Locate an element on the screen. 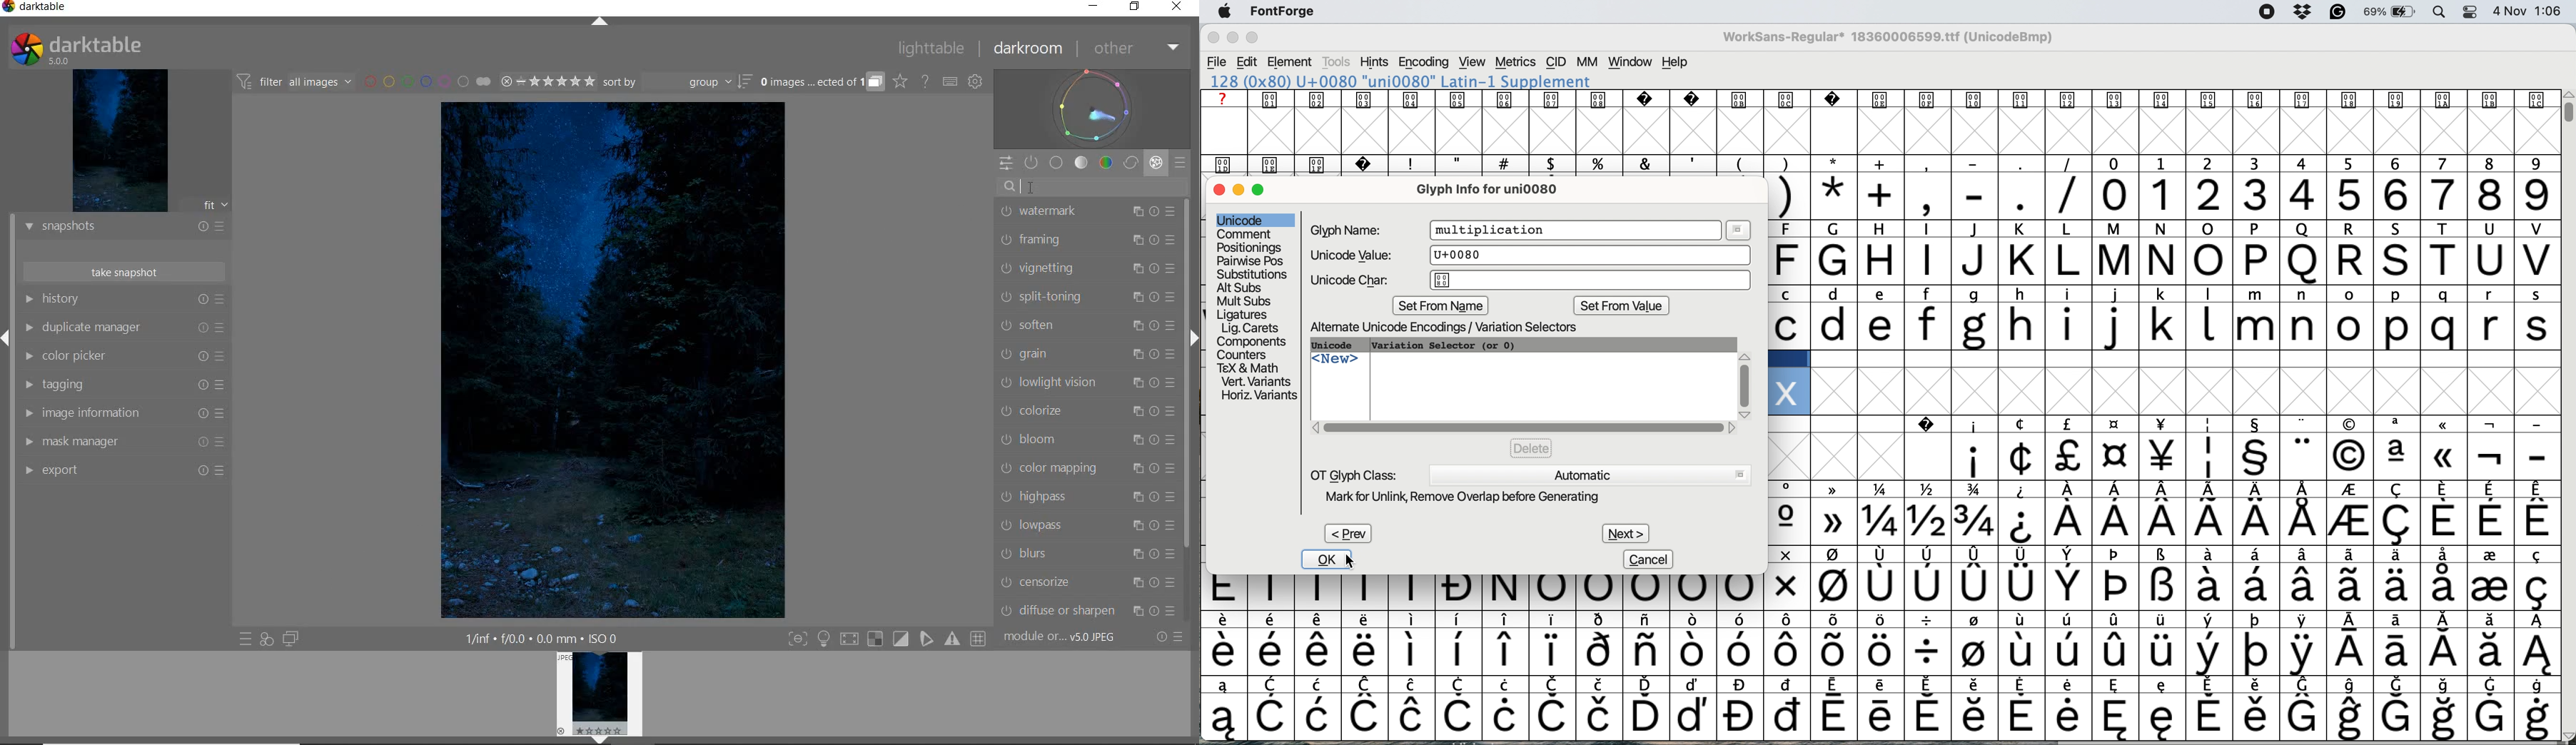 The height and width of the screenshot is (756, 2576). tools is located at coordinates (1337, 62).